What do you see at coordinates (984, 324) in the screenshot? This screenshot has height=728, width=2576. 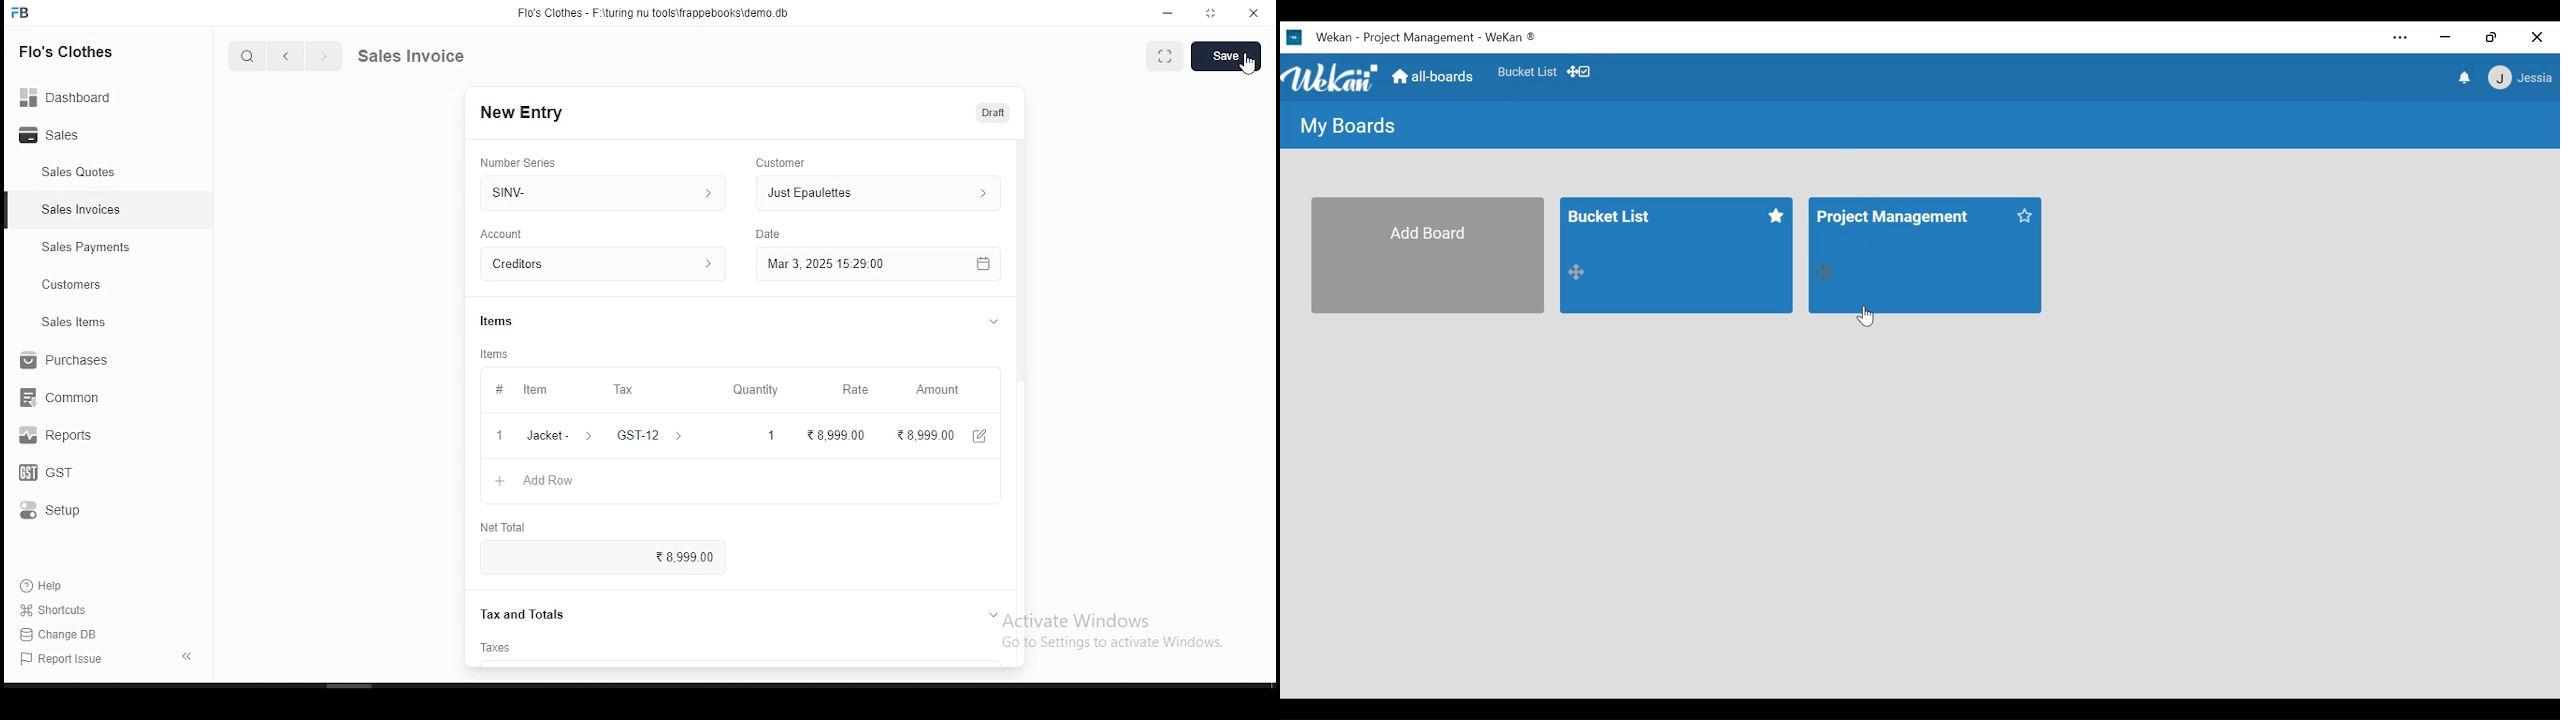 I see `expand` at bounding box center [984, 324].